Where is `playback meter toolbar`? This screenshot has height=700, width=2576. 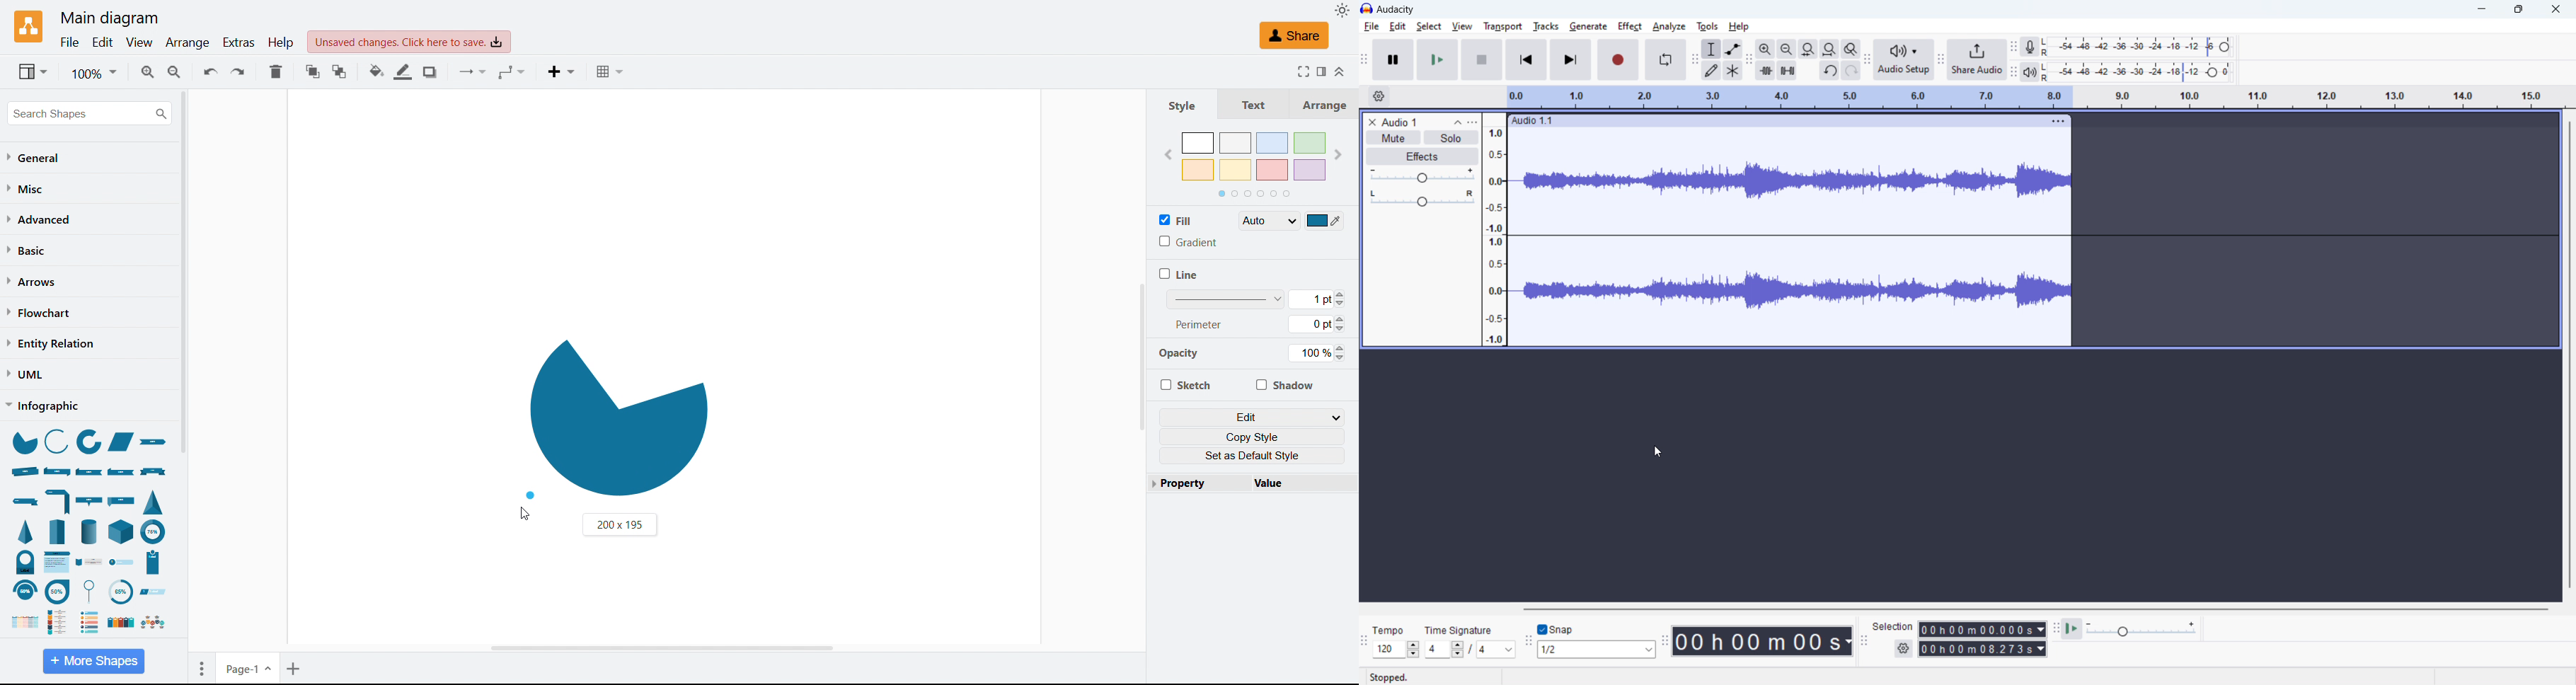 playback meter toolbar is located at coordinates (2013, 70).